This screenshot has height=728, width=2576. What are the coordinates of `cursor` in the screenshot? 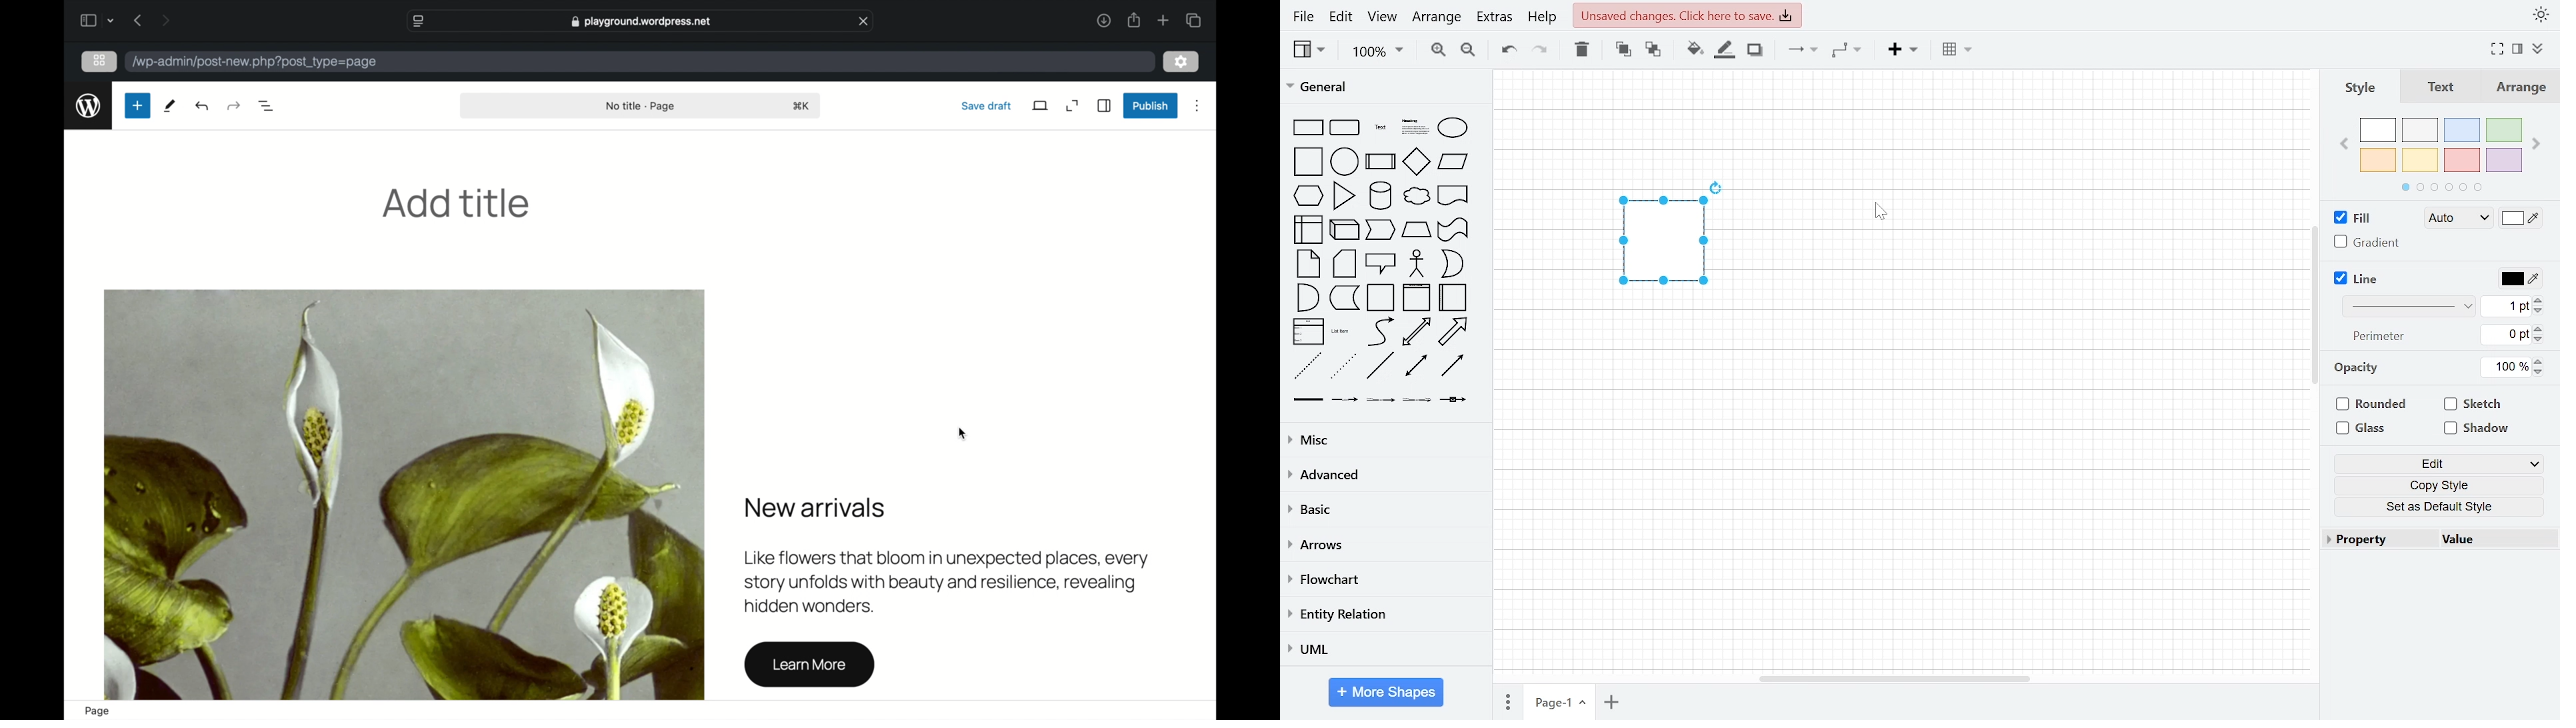 It's located at (961, 435).